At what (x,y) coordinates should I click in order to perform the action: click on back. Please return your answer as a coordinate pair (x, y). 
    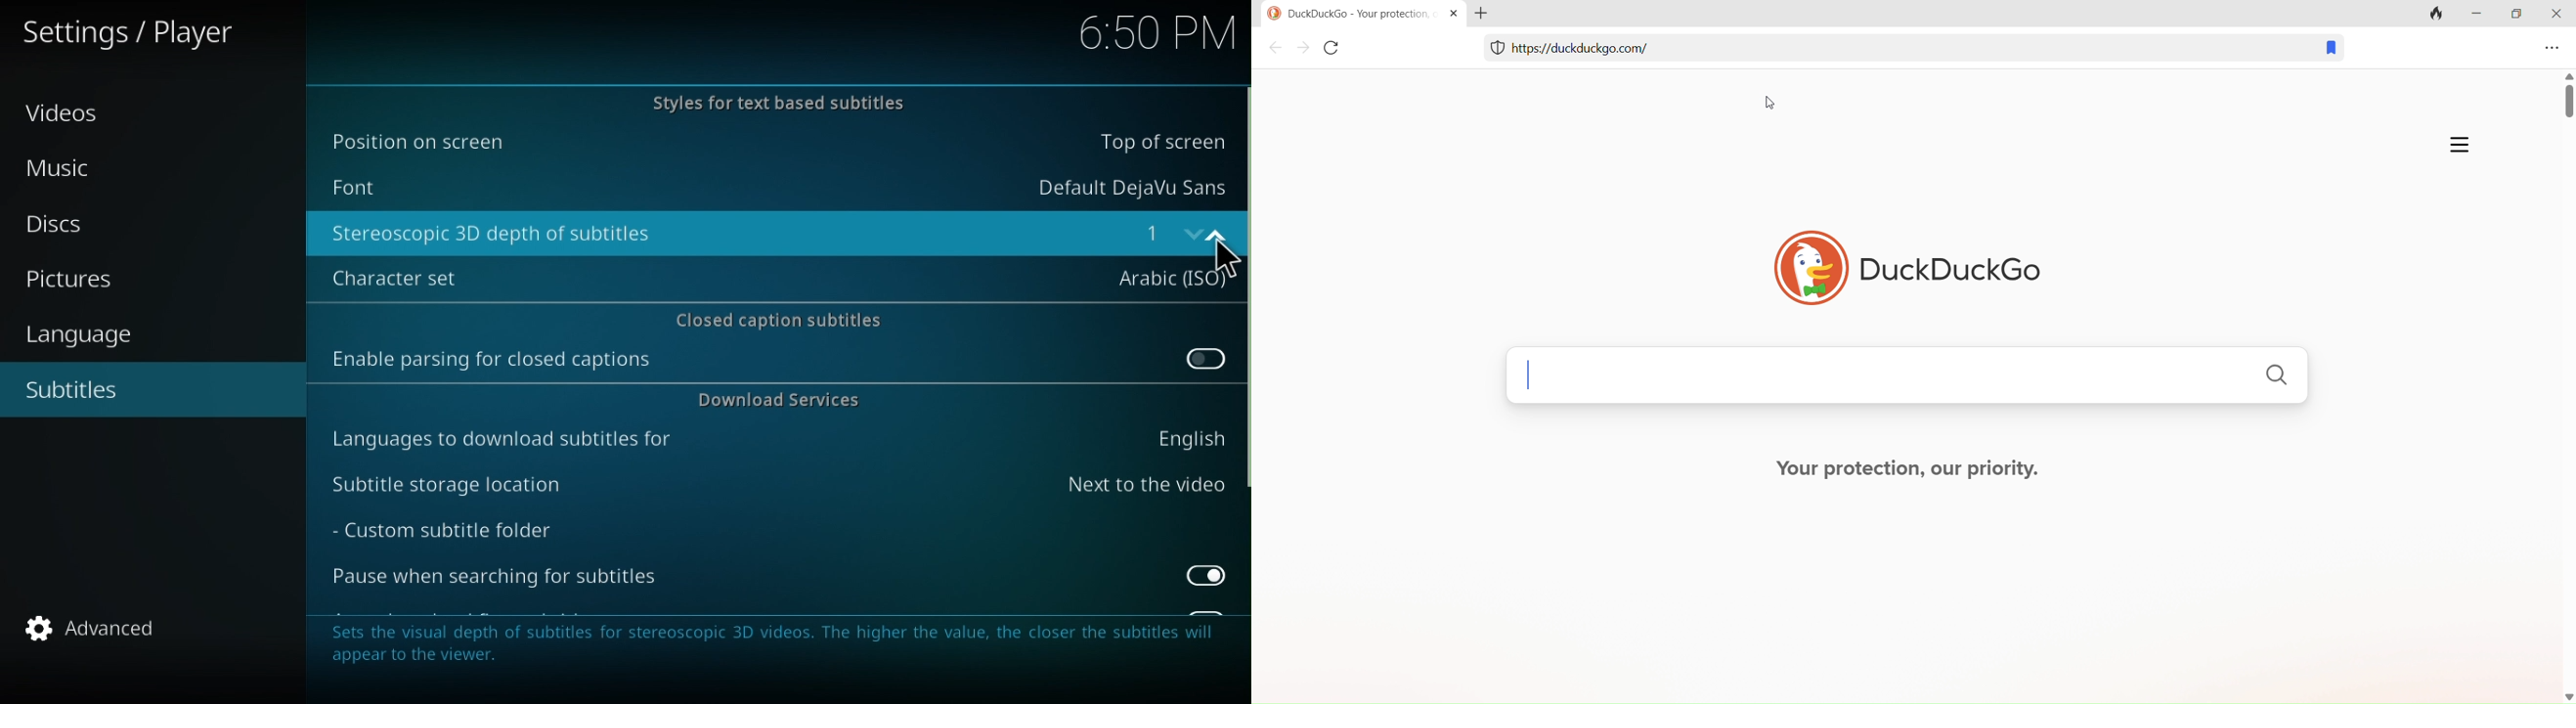
    Looking at the image, I should click on (1276, 49).